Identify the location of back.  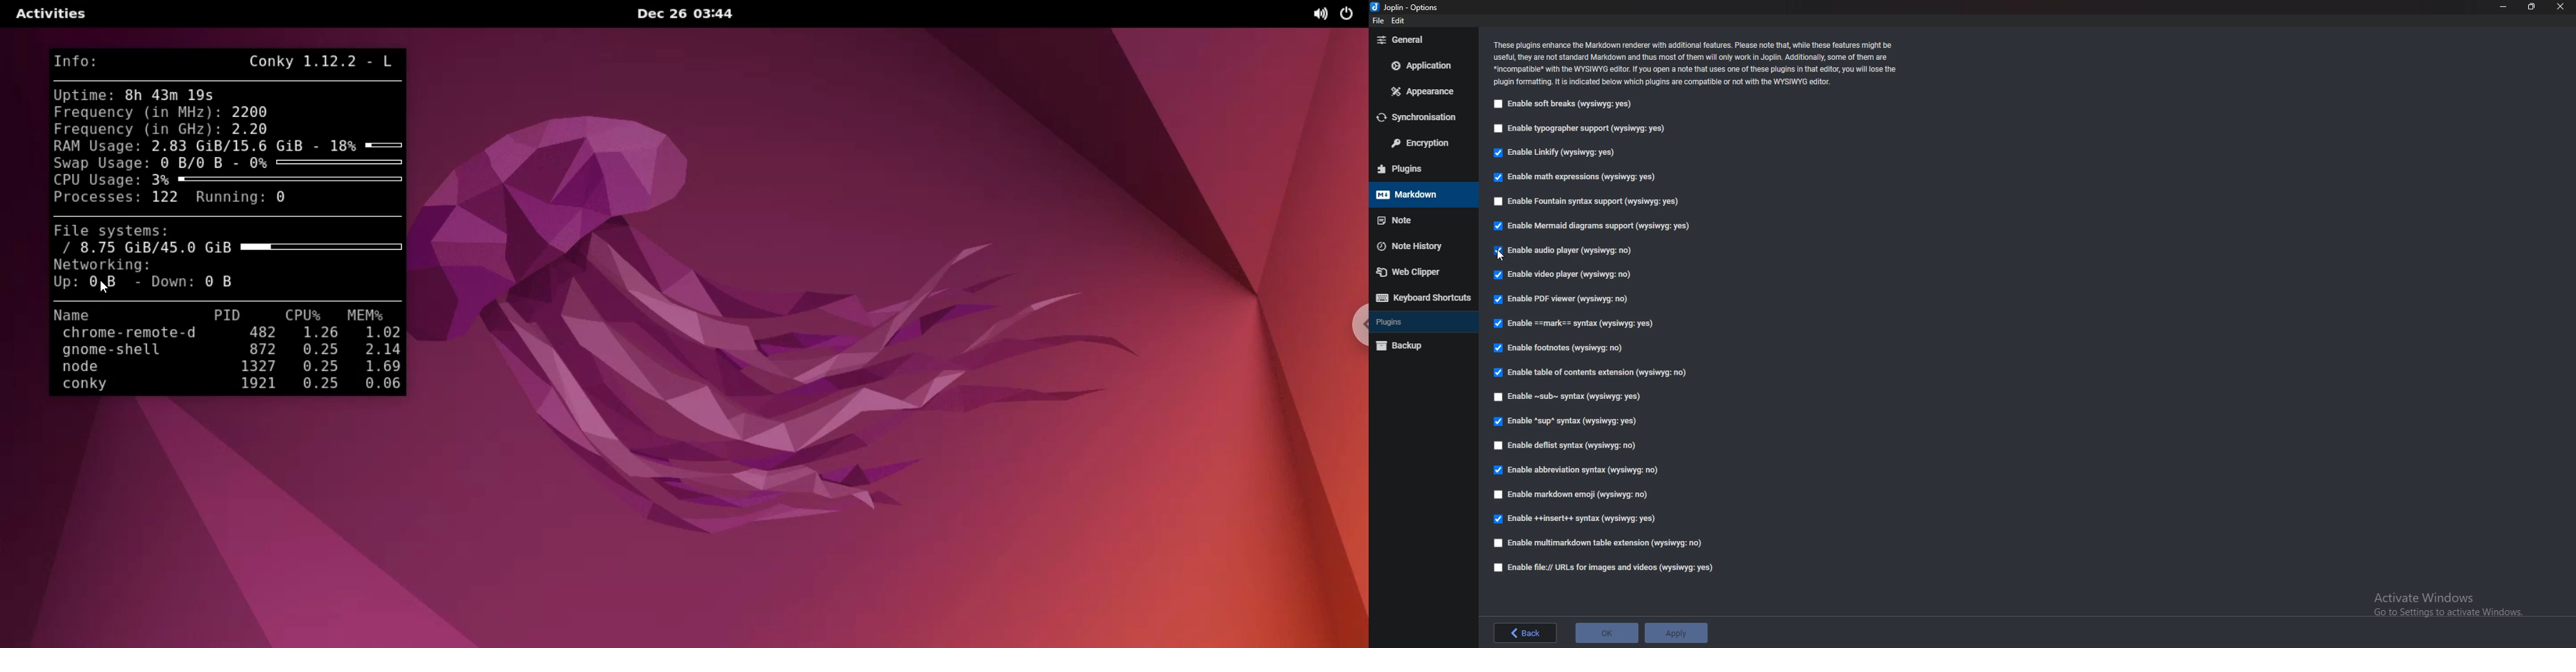
(1525, 634).